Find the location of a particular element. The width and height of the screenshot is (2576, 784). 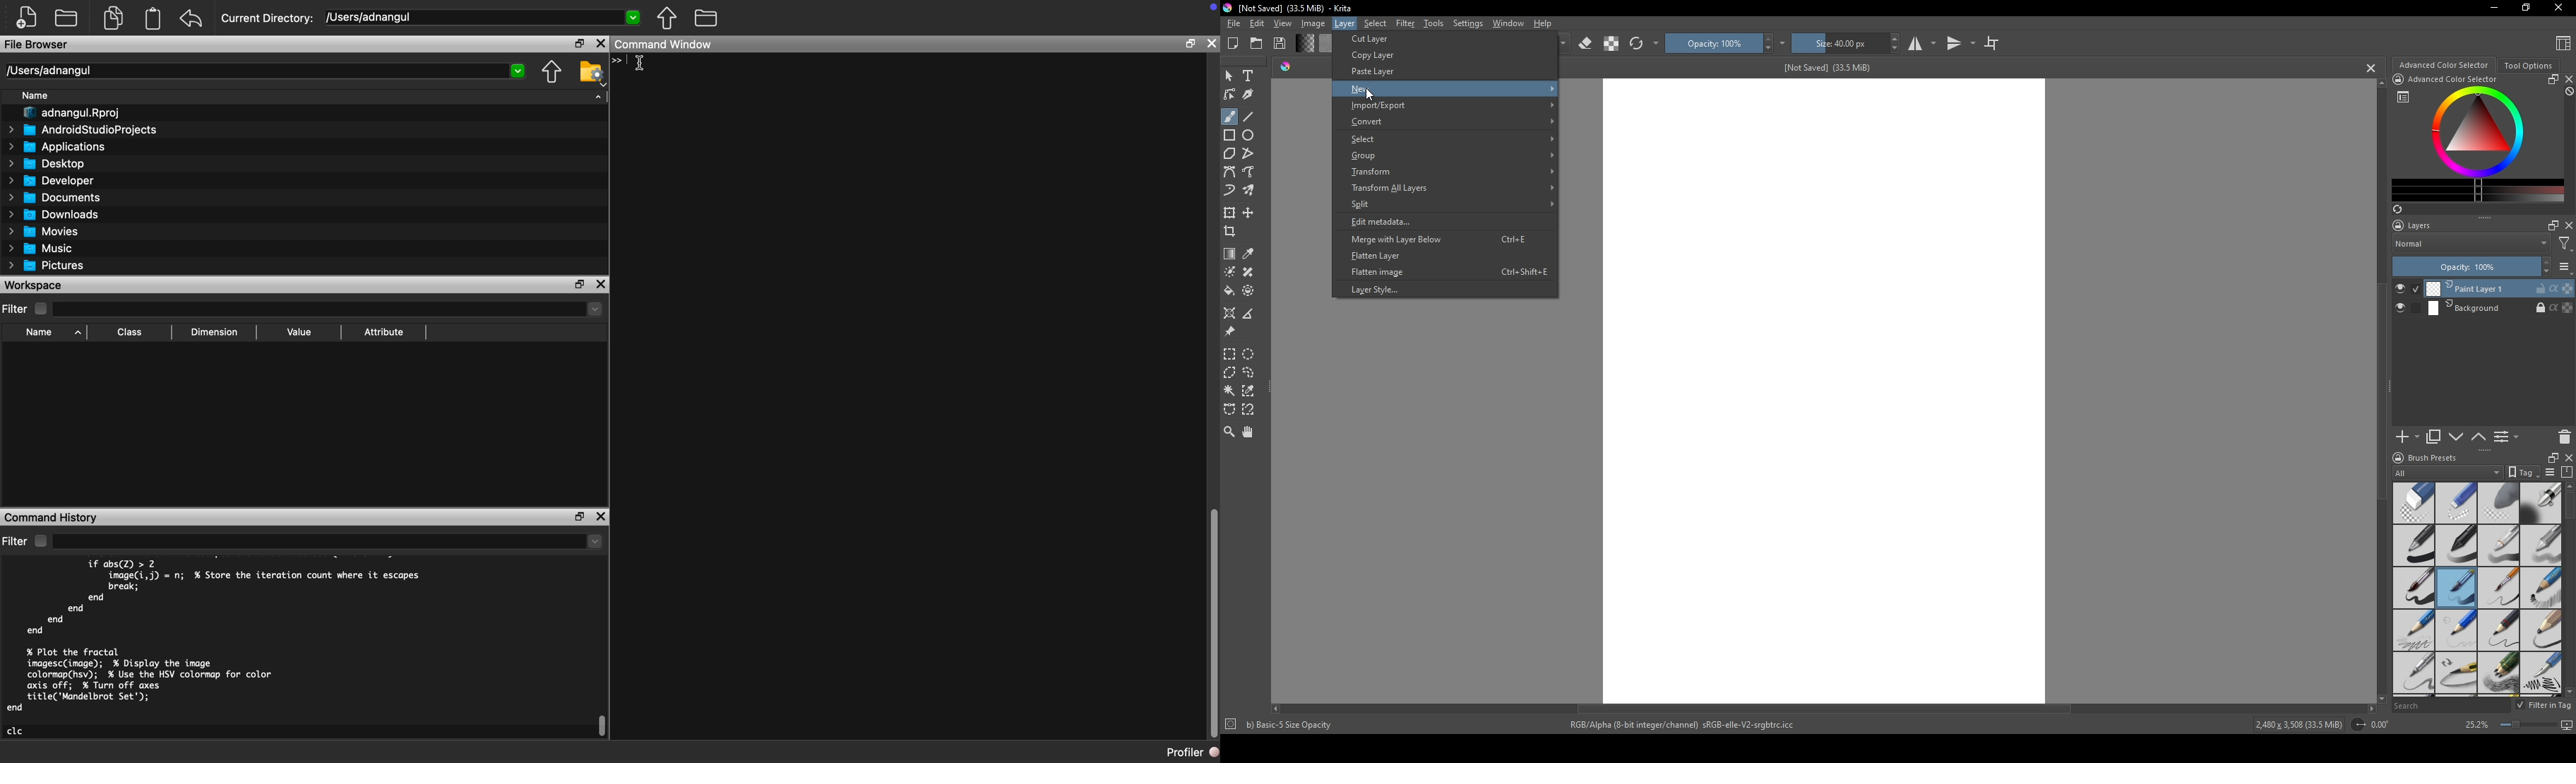

crop is located at coordinates (1991, 42).